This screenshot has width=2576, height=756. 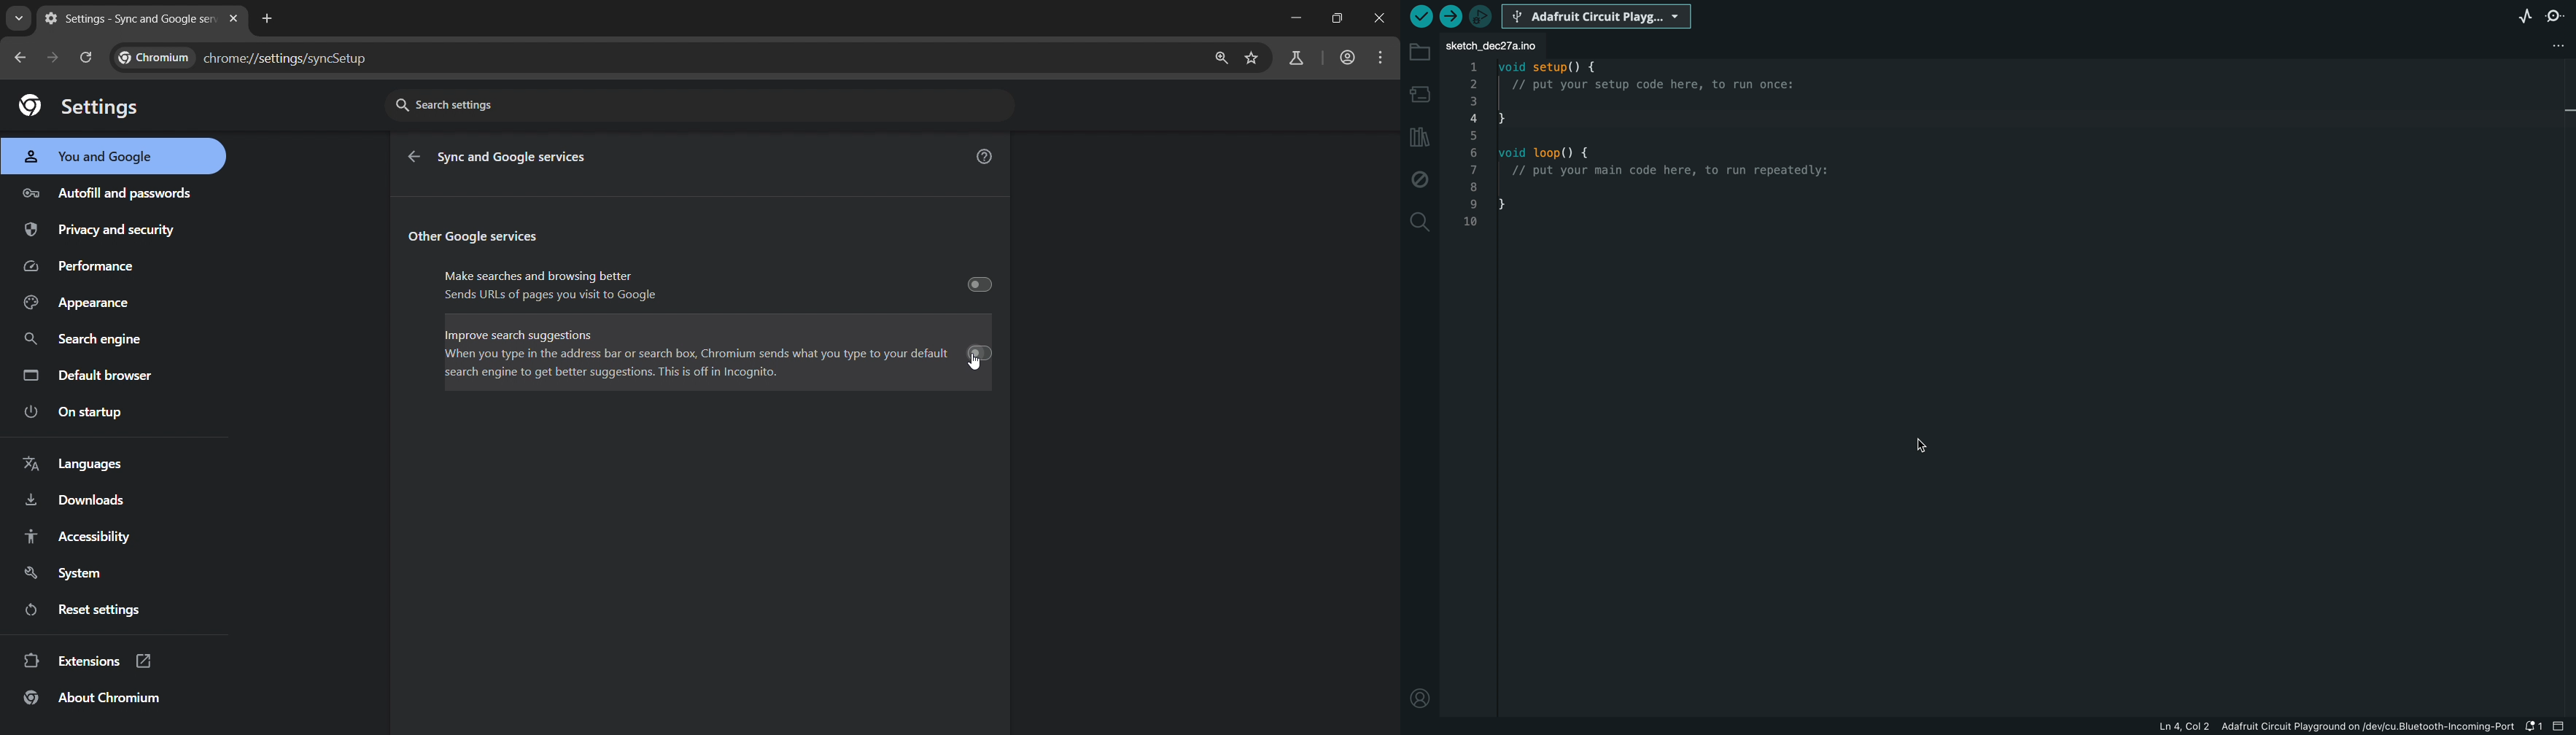 I want to click on go forward page, so click(x=53, y=57).